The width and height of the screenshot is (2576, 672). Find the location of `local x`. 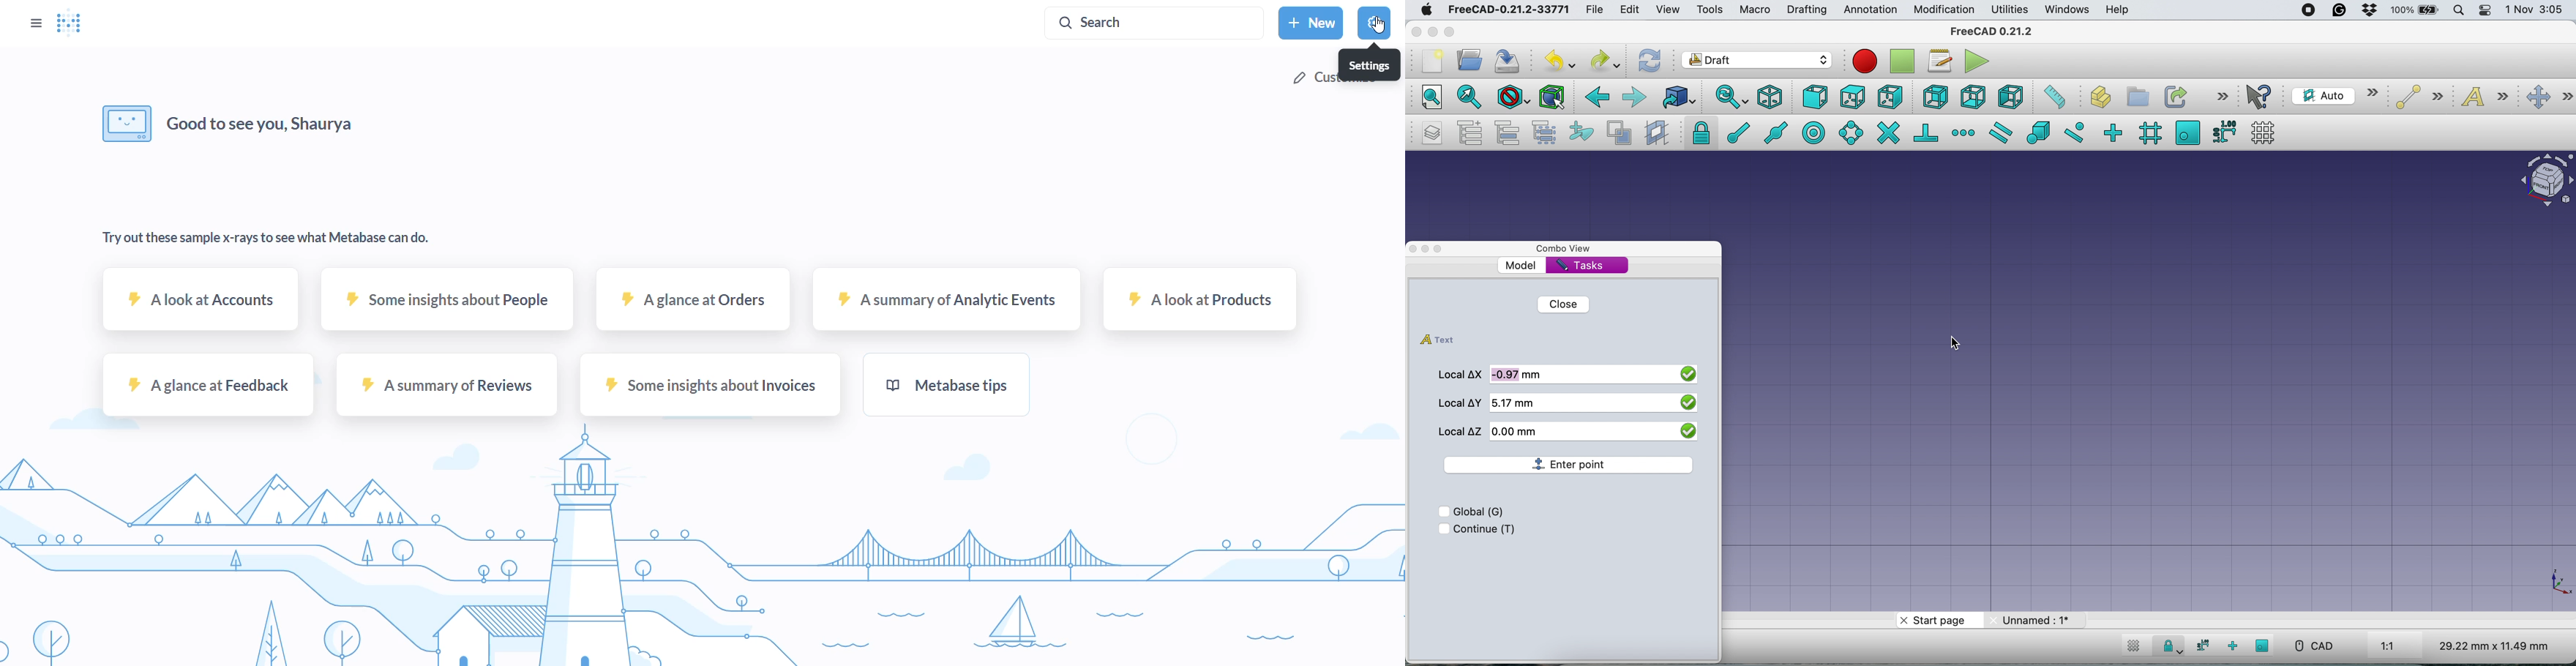

local x is located at coordinates (1595, 373).